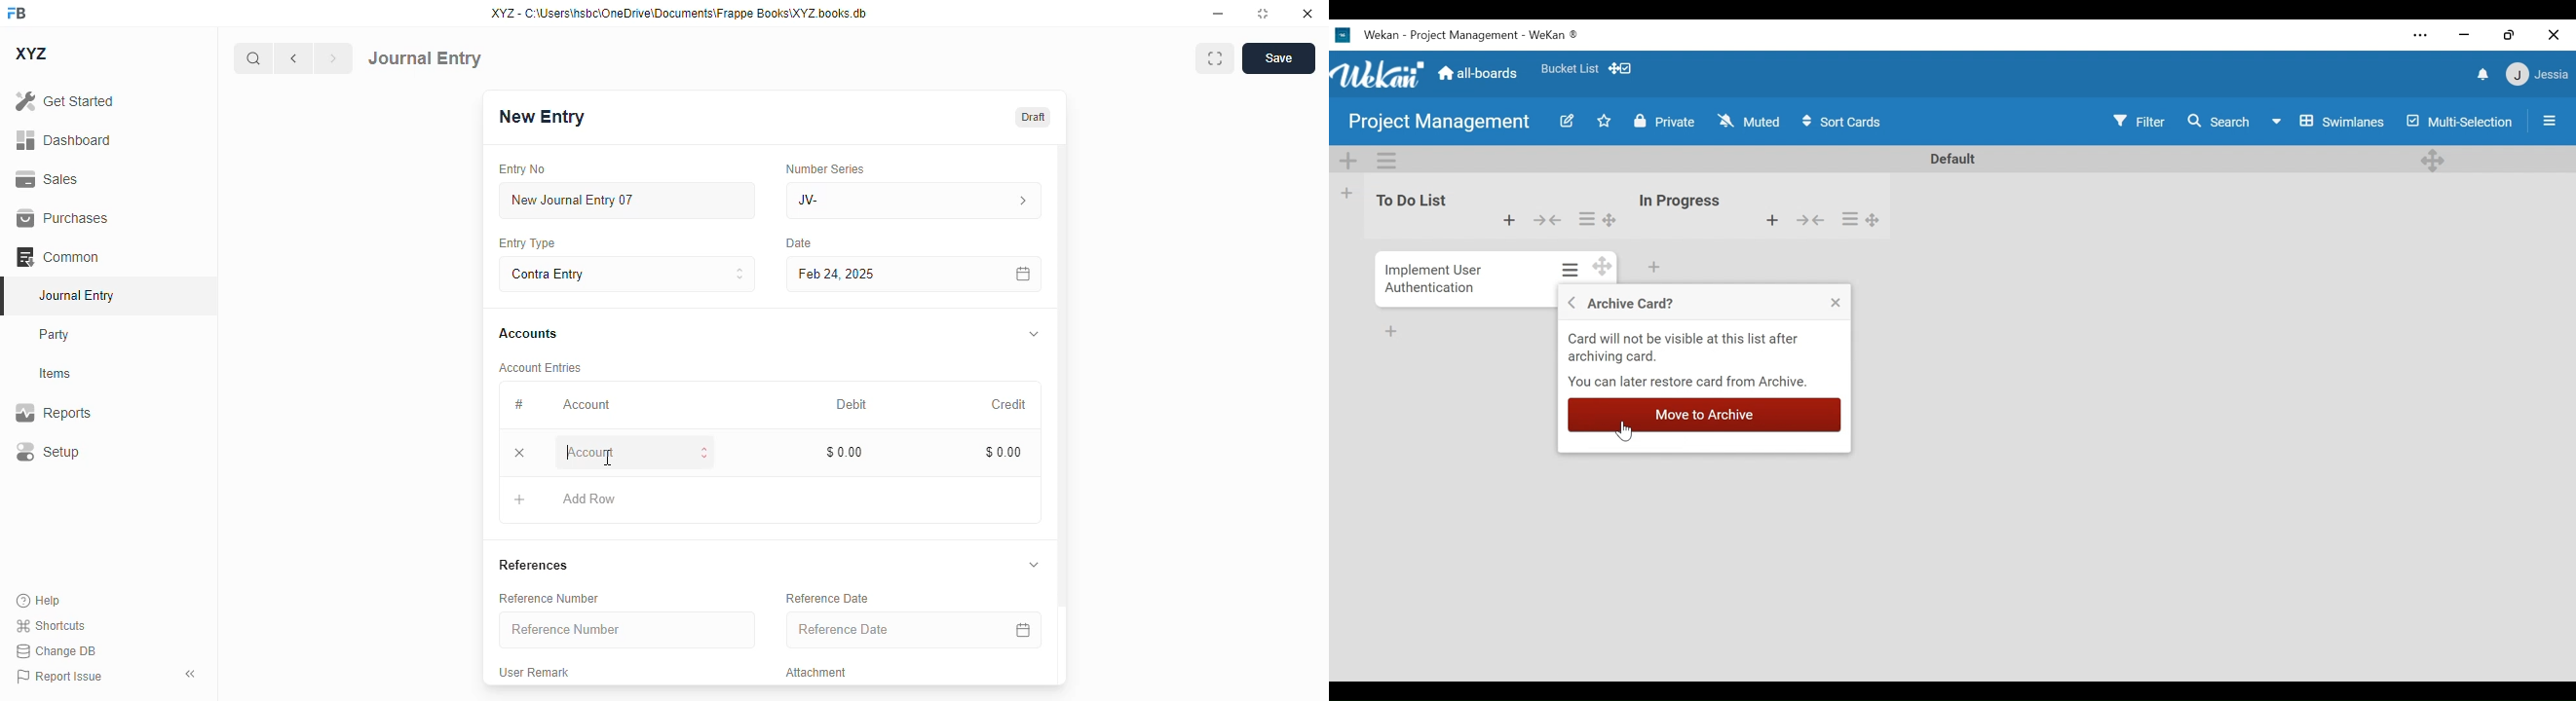 The height and width of the screenshot is (728, 2576). Describe the element at coordinates (1215, 58) in the screenshot. I see `maximise window` at that location.